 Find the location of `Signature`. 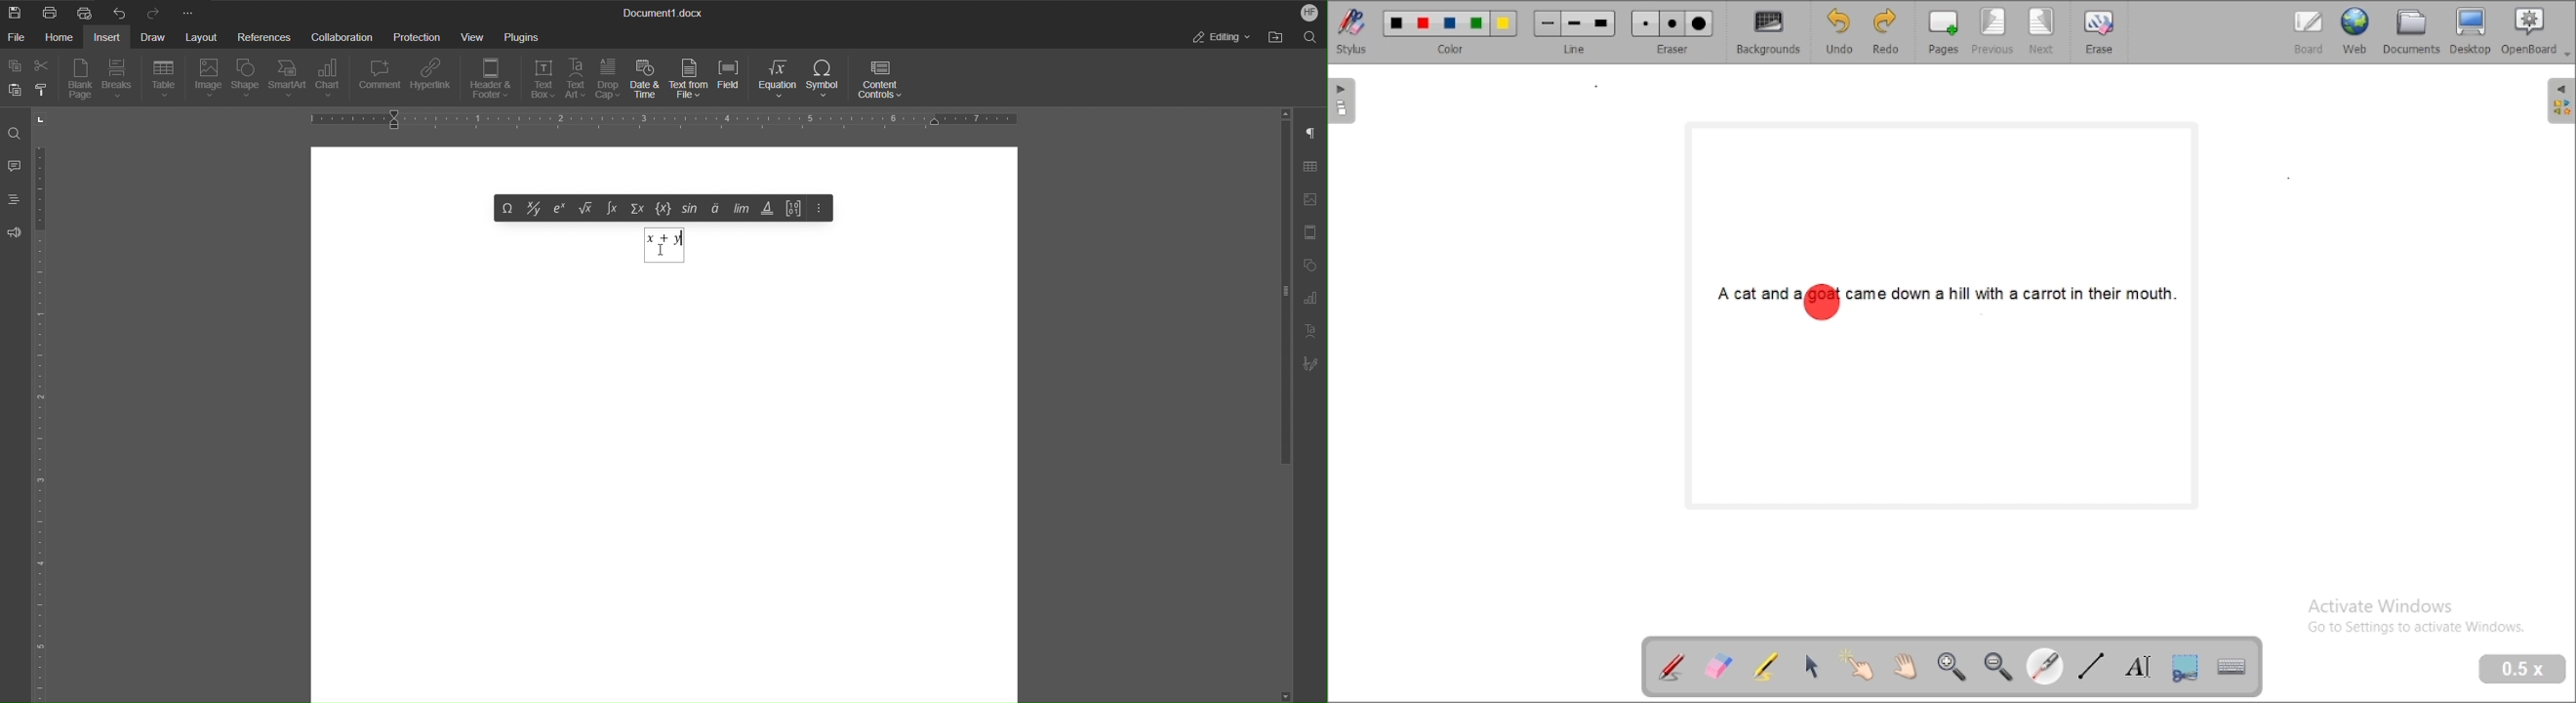

Signature is located at coordinates (1308, 363).